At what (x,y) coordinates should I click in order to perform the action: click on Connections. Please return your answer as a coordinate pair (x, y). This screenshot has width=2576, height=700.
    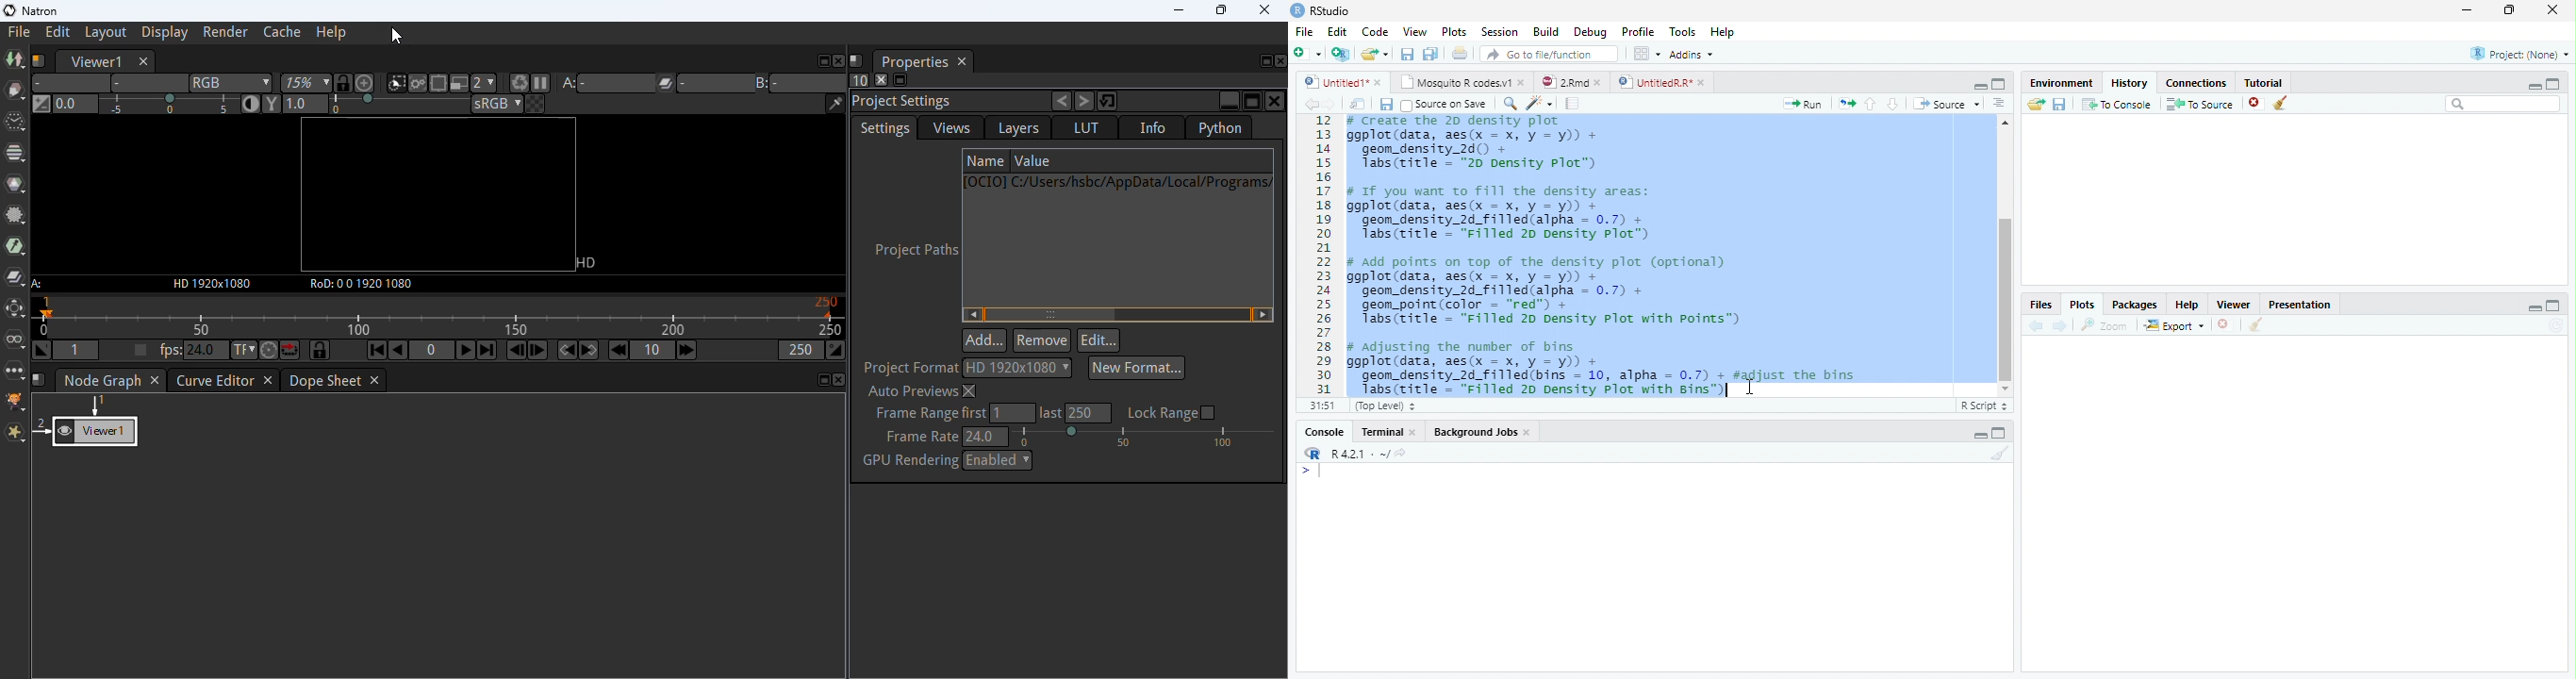
    Looking at the image, I should click on (2197, 84).